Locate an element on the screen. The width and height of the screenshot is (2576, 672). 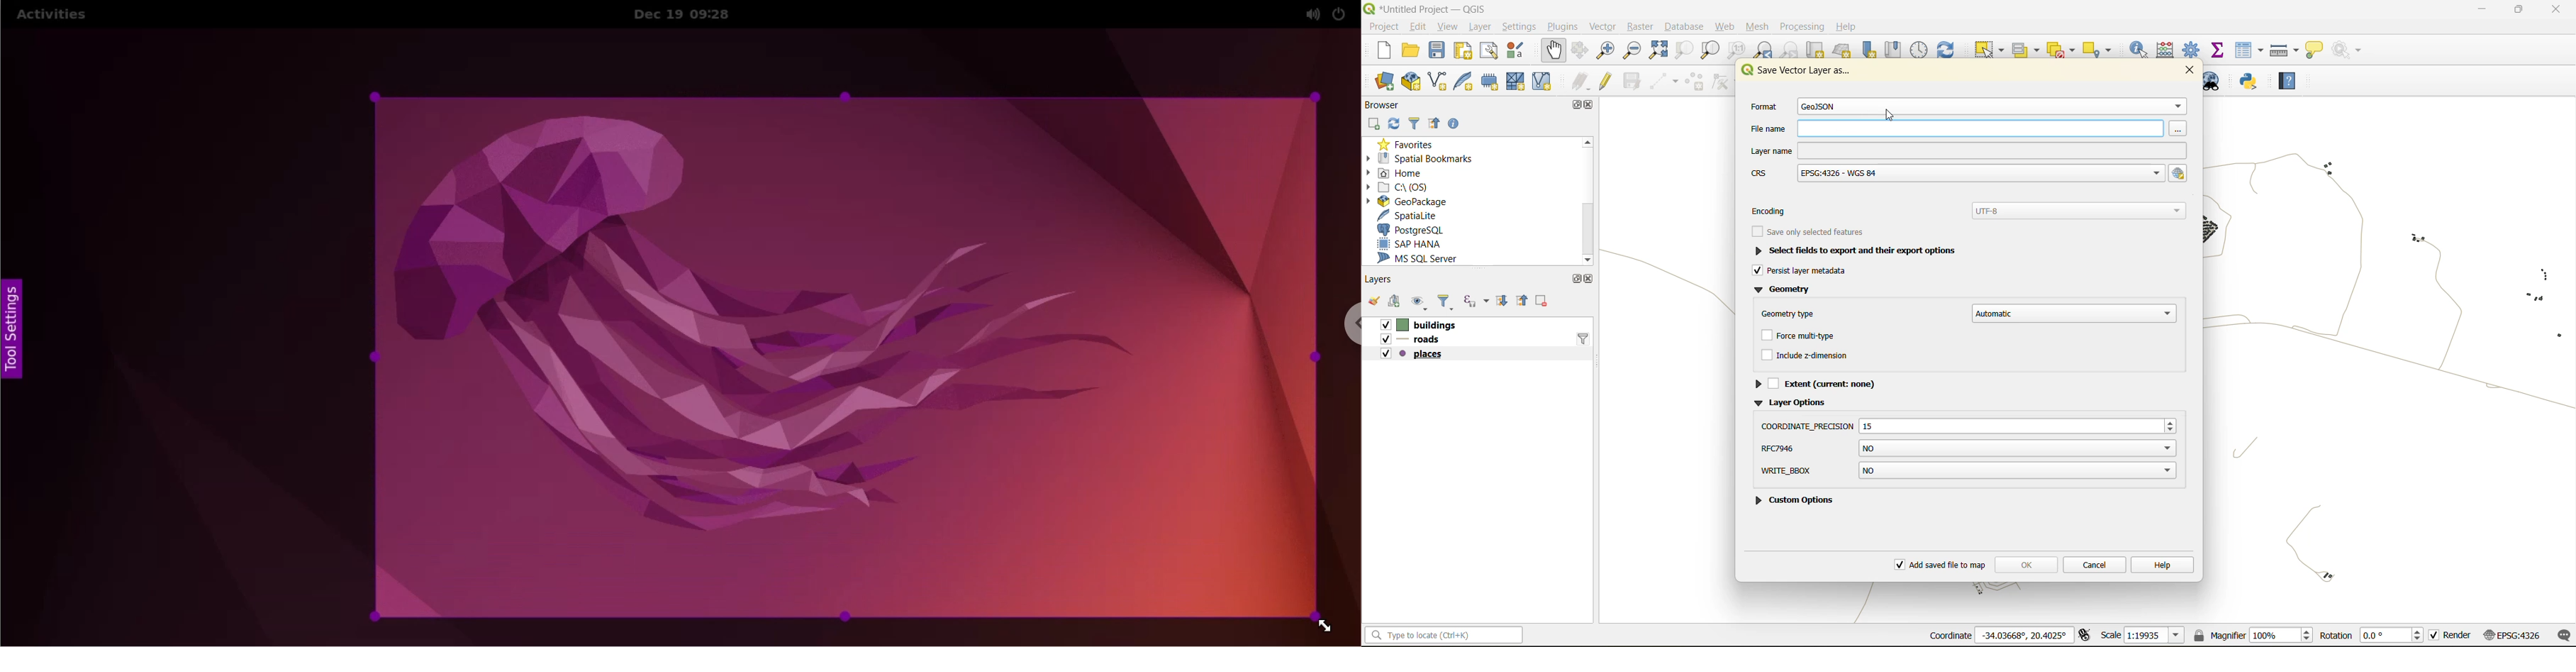
c\:os is located at coordinates (1411, 186).